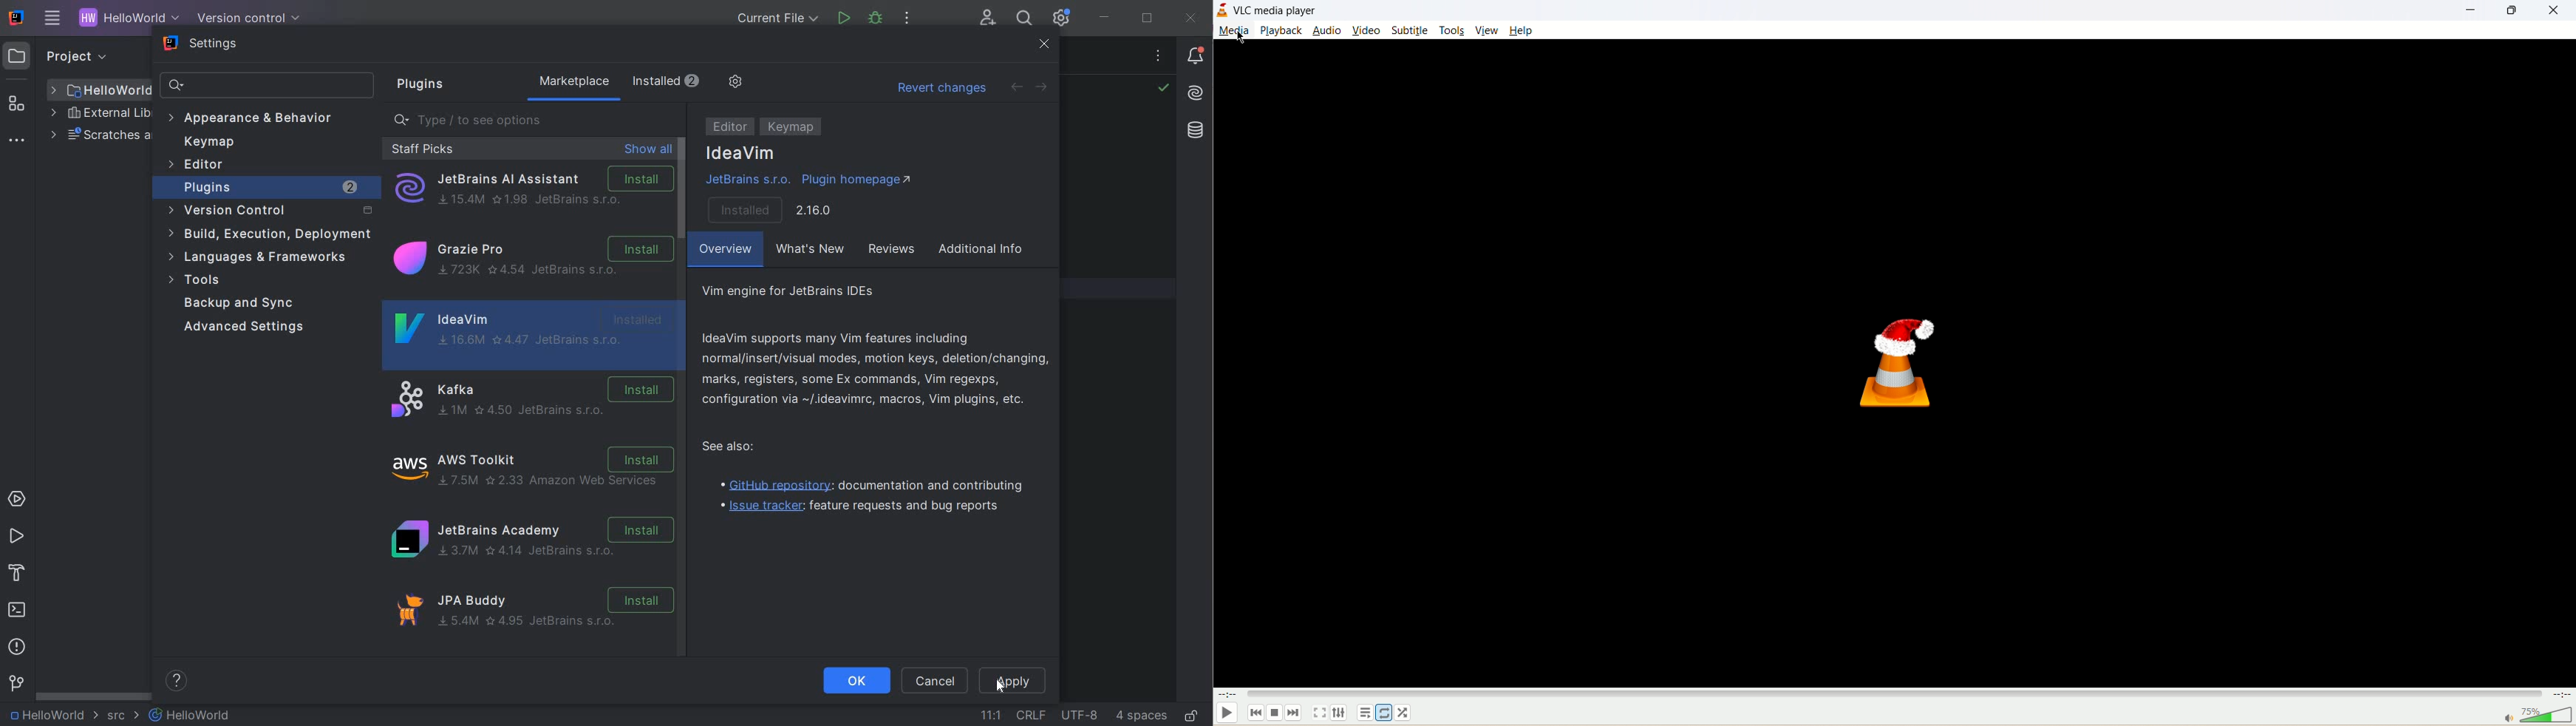  I want to click on overview, so click(726, 251).